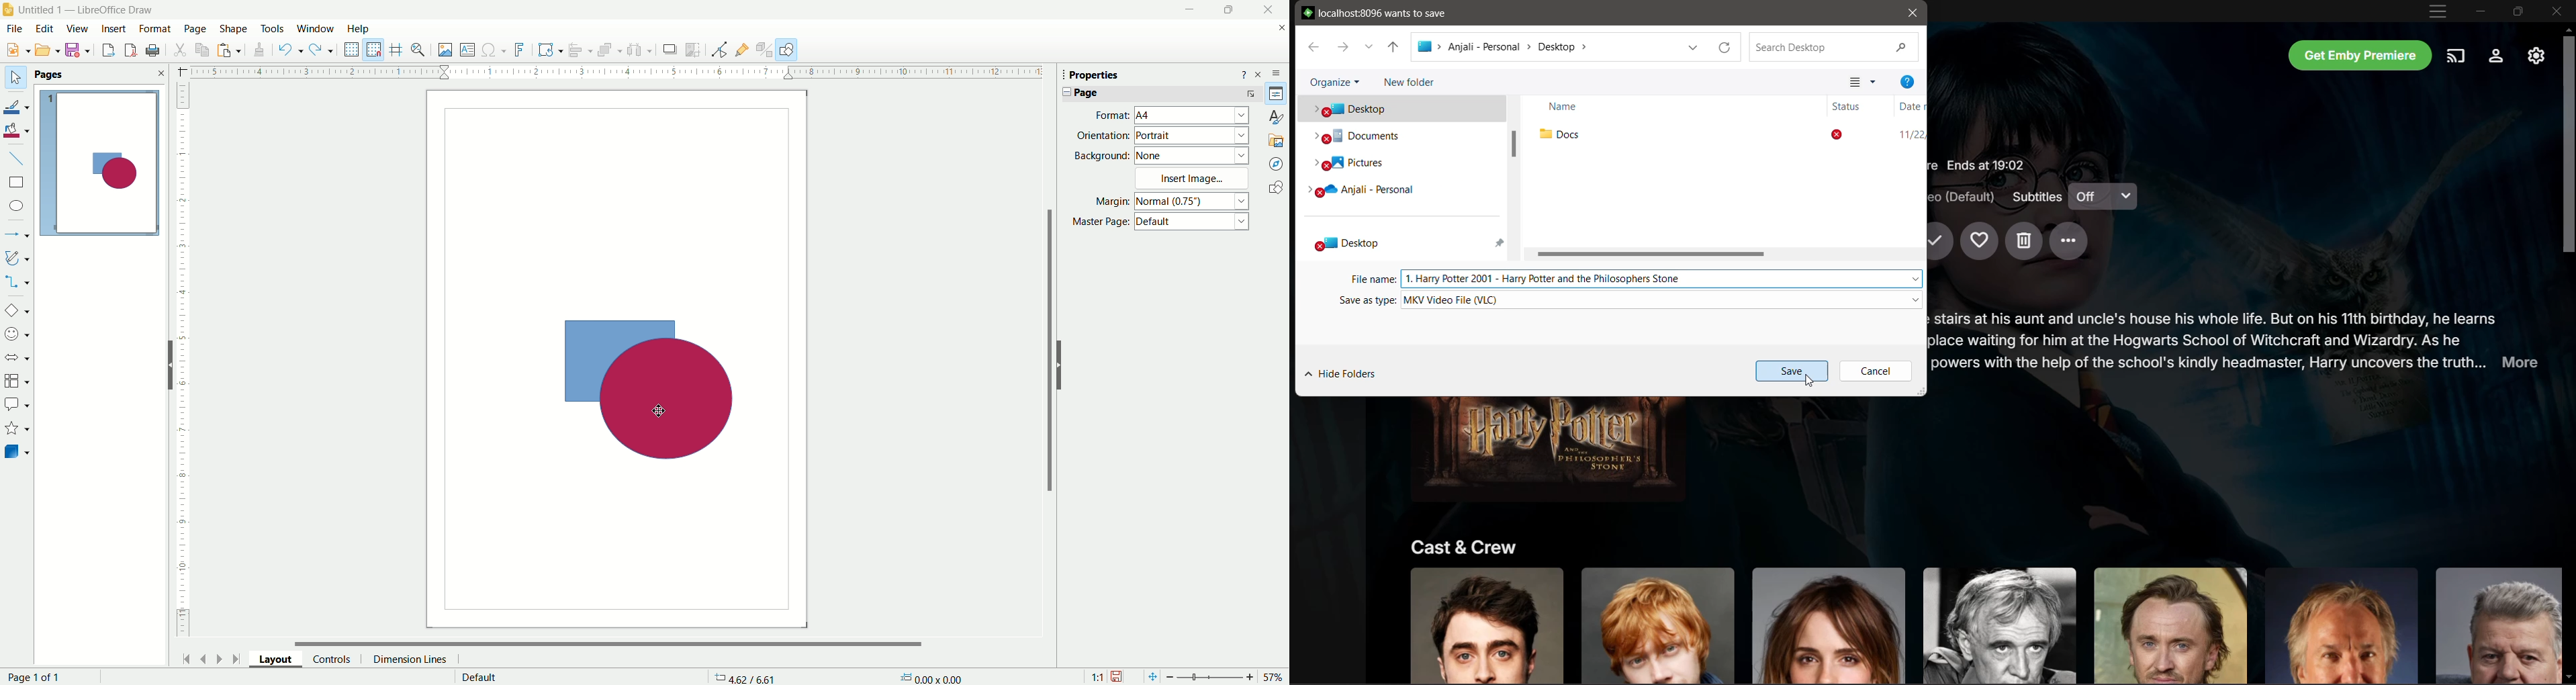 This screenshot has height=700, width=2576. I want to click on cut, so click(180, 49).